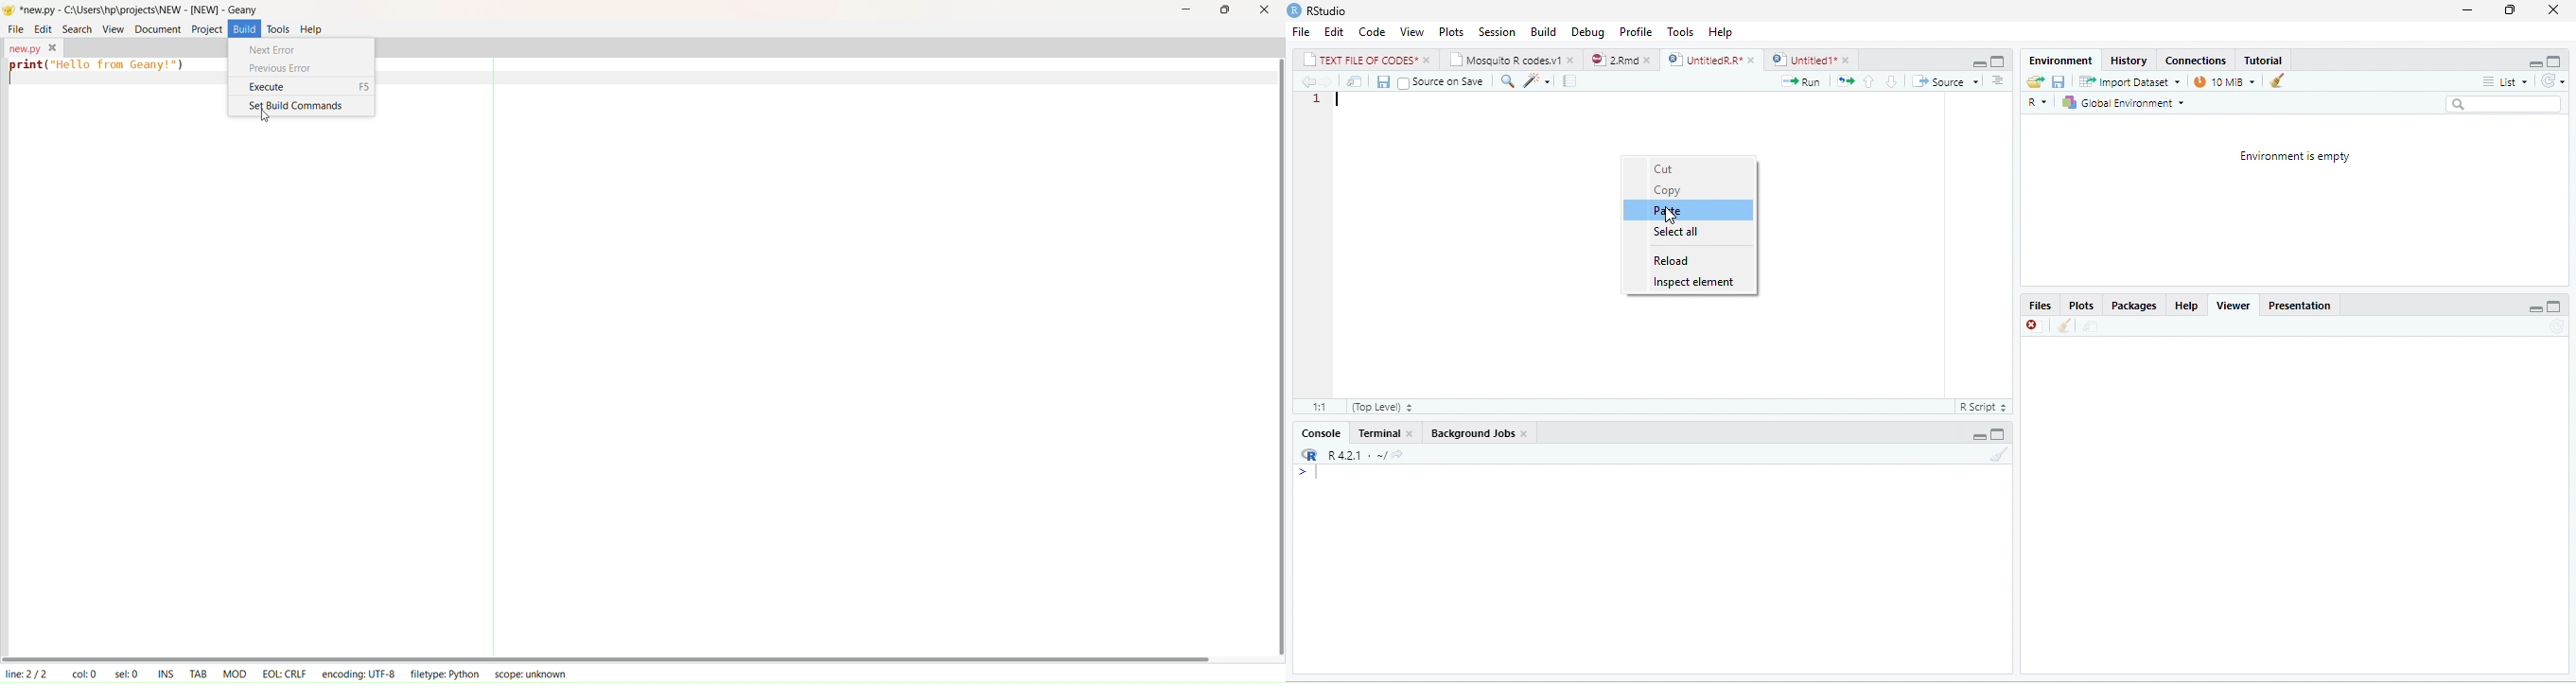  Describe the element at coordinates (1868, 80) in the screenshot. I see `go to previous section/chunk` at that location.